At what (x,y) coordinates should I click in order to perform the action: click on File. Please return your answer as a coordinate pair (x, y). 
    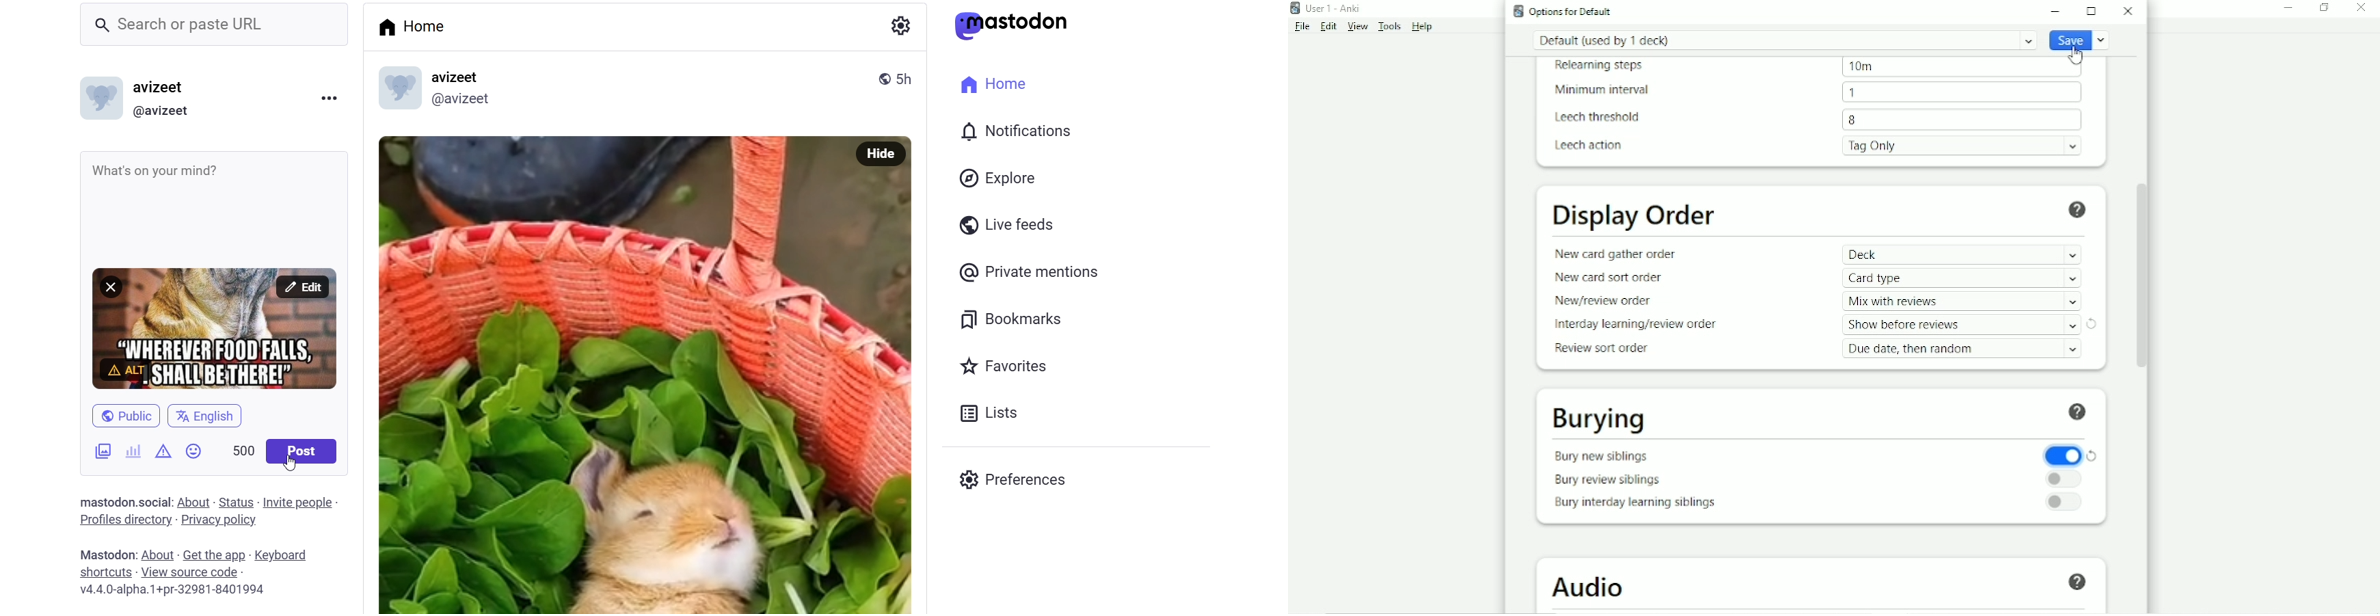
    Looking at the image, I should click on (1302, 27).